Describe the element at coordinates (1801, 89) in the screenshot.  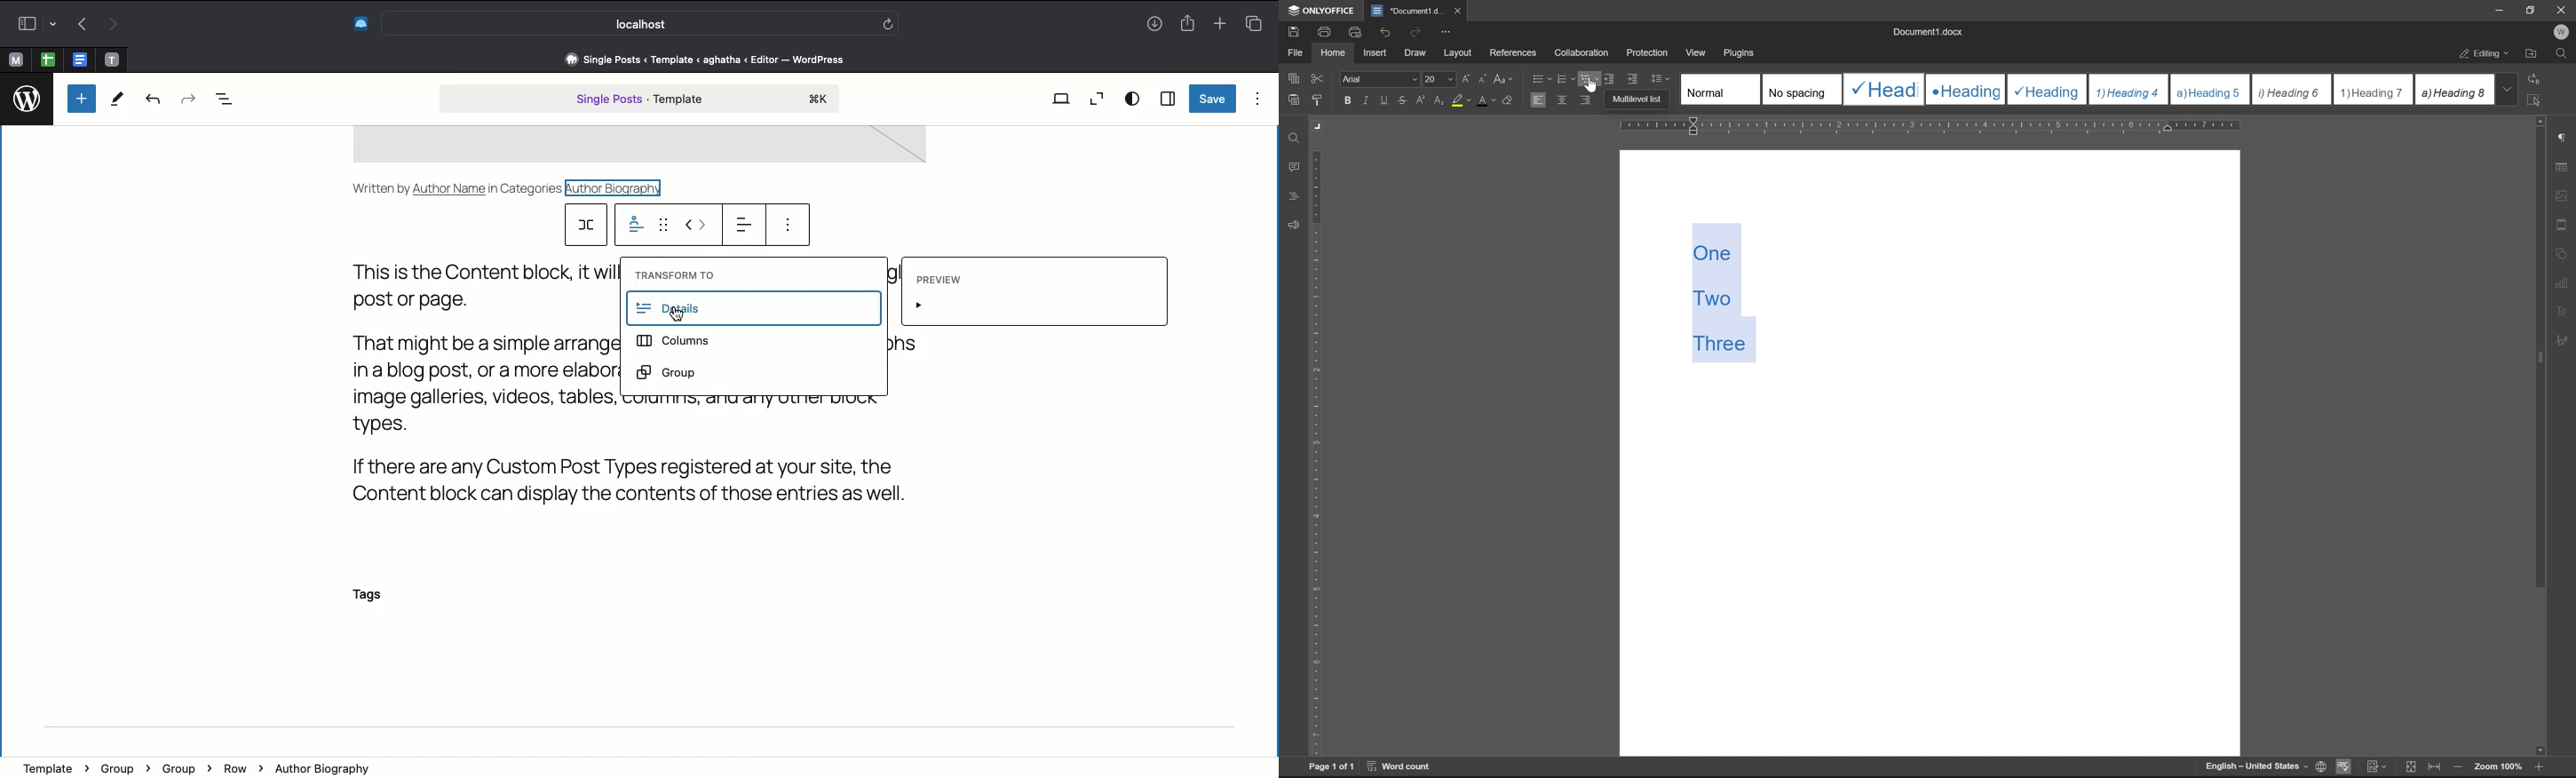
I see `No spacing` at that location.